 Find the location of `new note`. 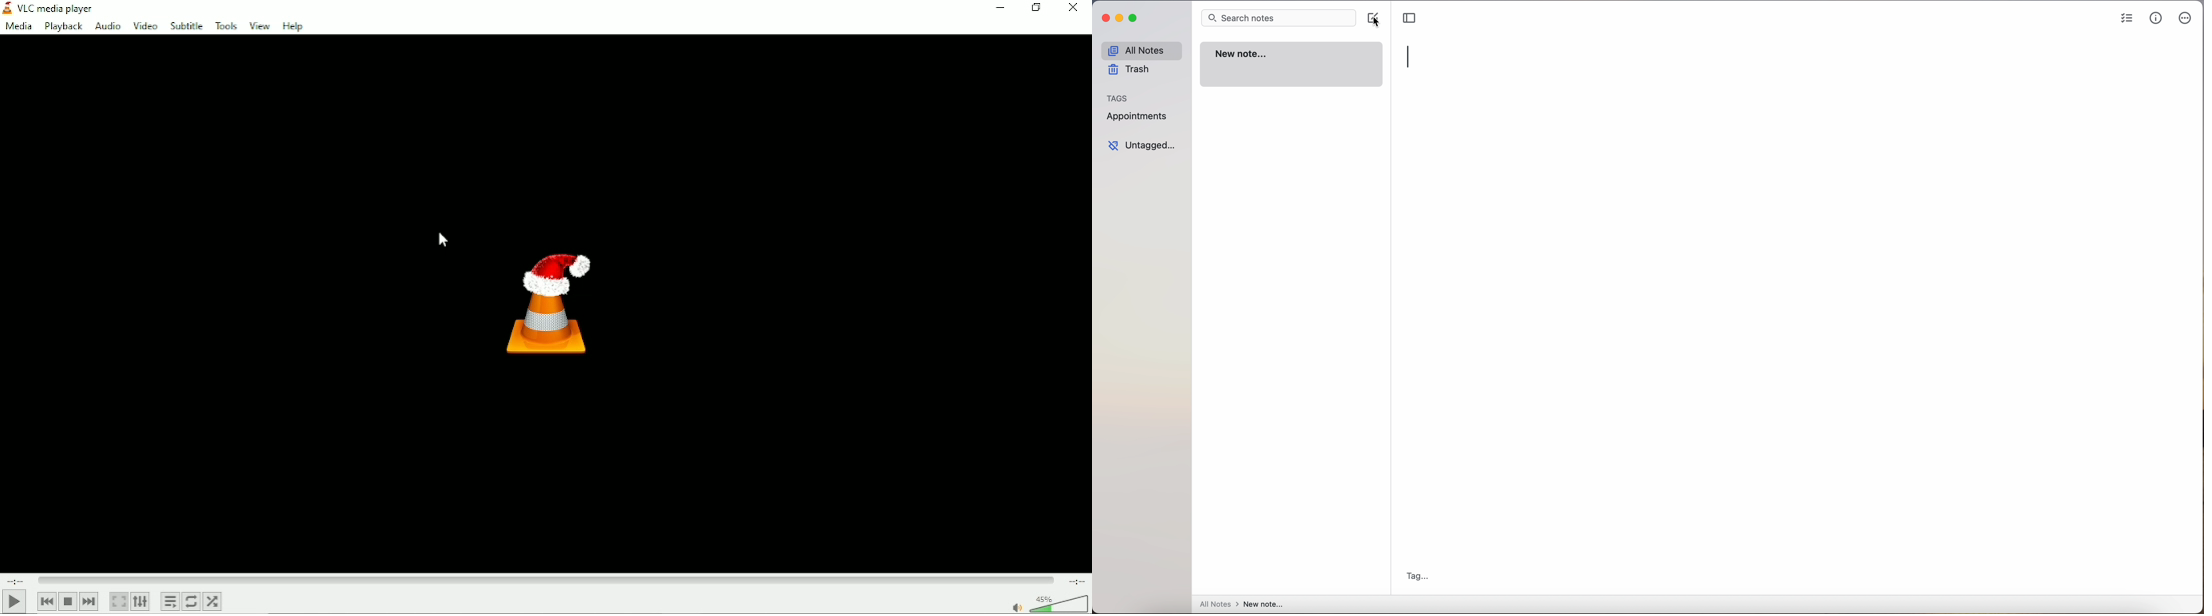

new note is located at coordinates (1272, 605).